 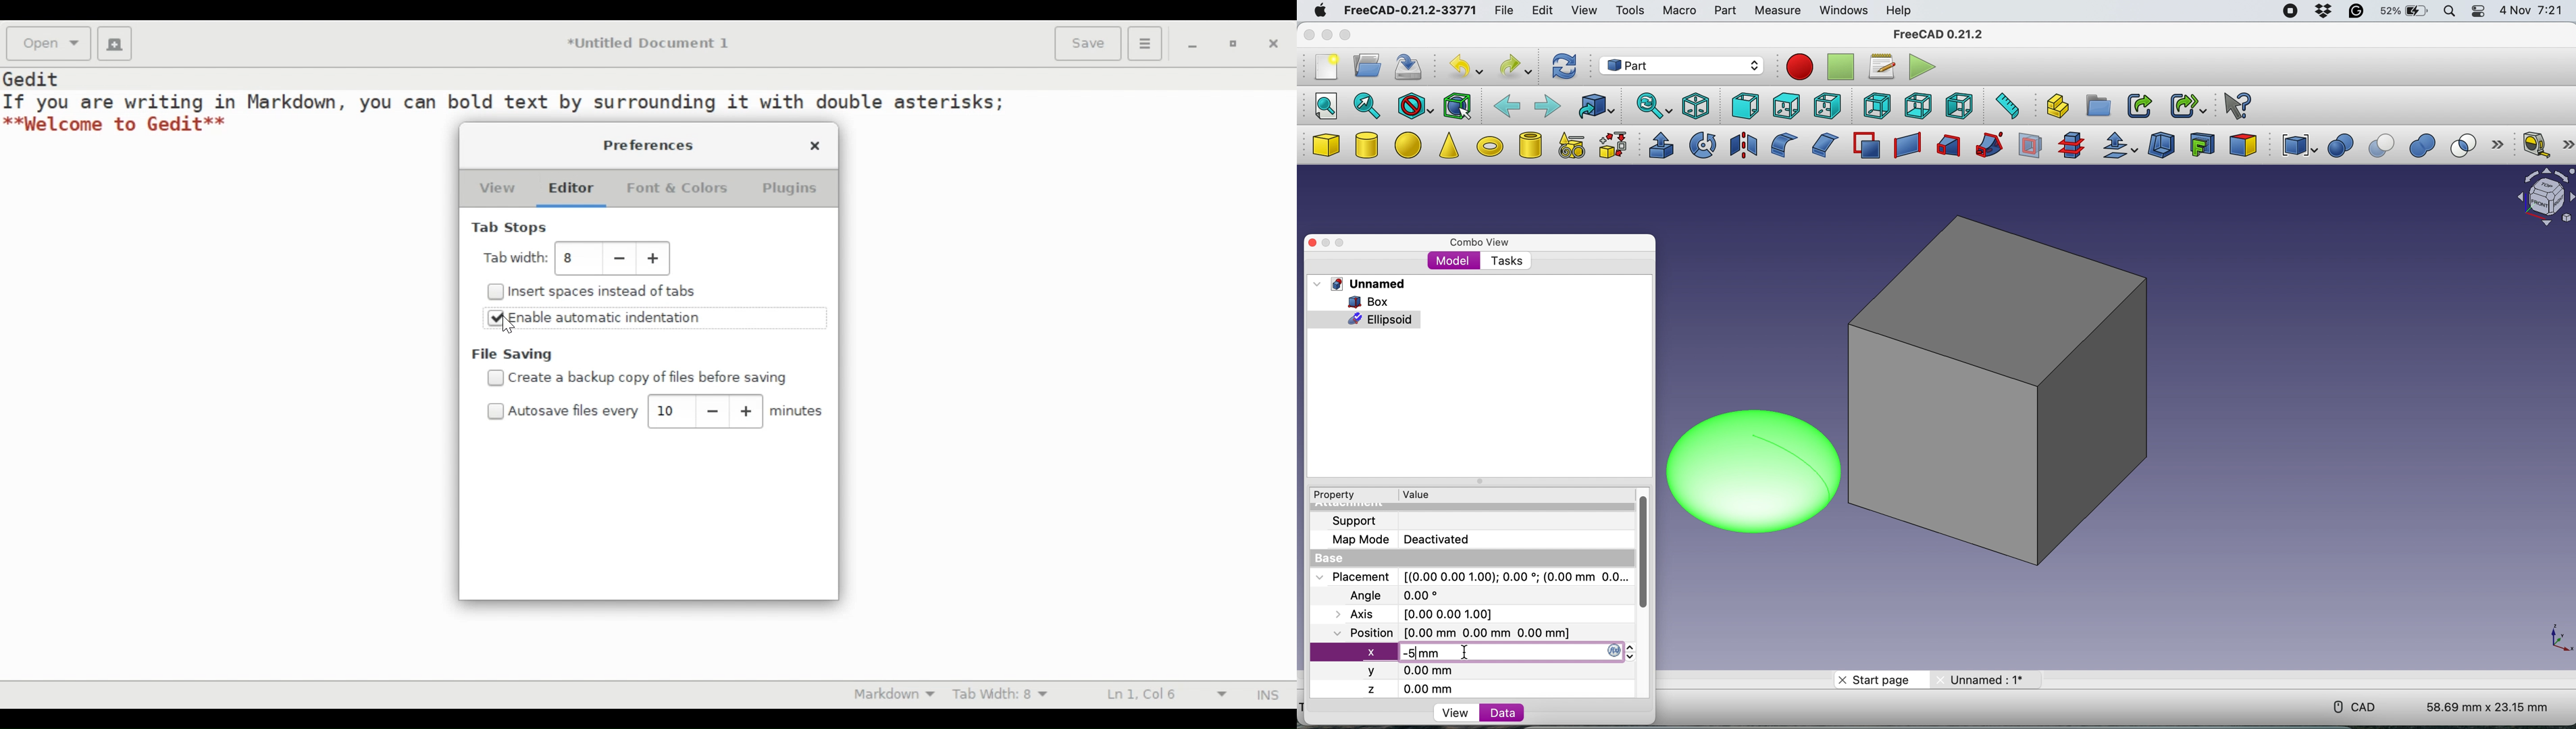 What do you see at coordinates (1652, 107) in the screenshot?
I see `sync view` at bounding box center [1652, 107].